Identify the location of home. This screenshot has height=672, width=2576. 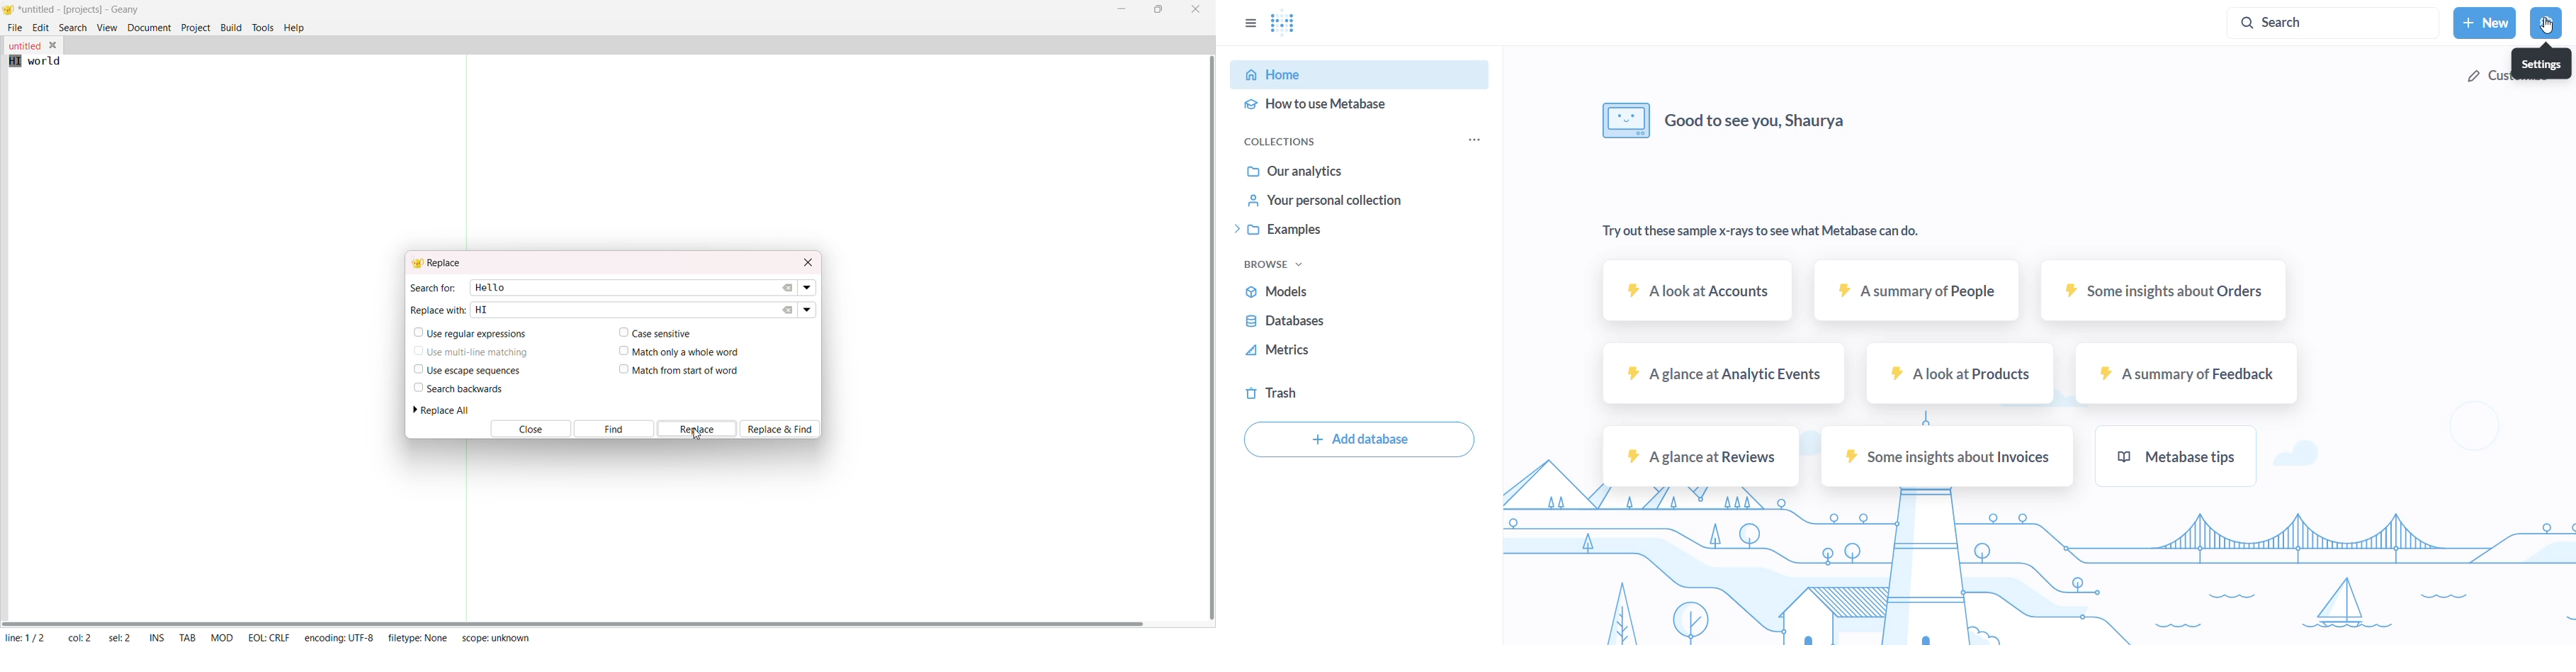
(1350, 77).